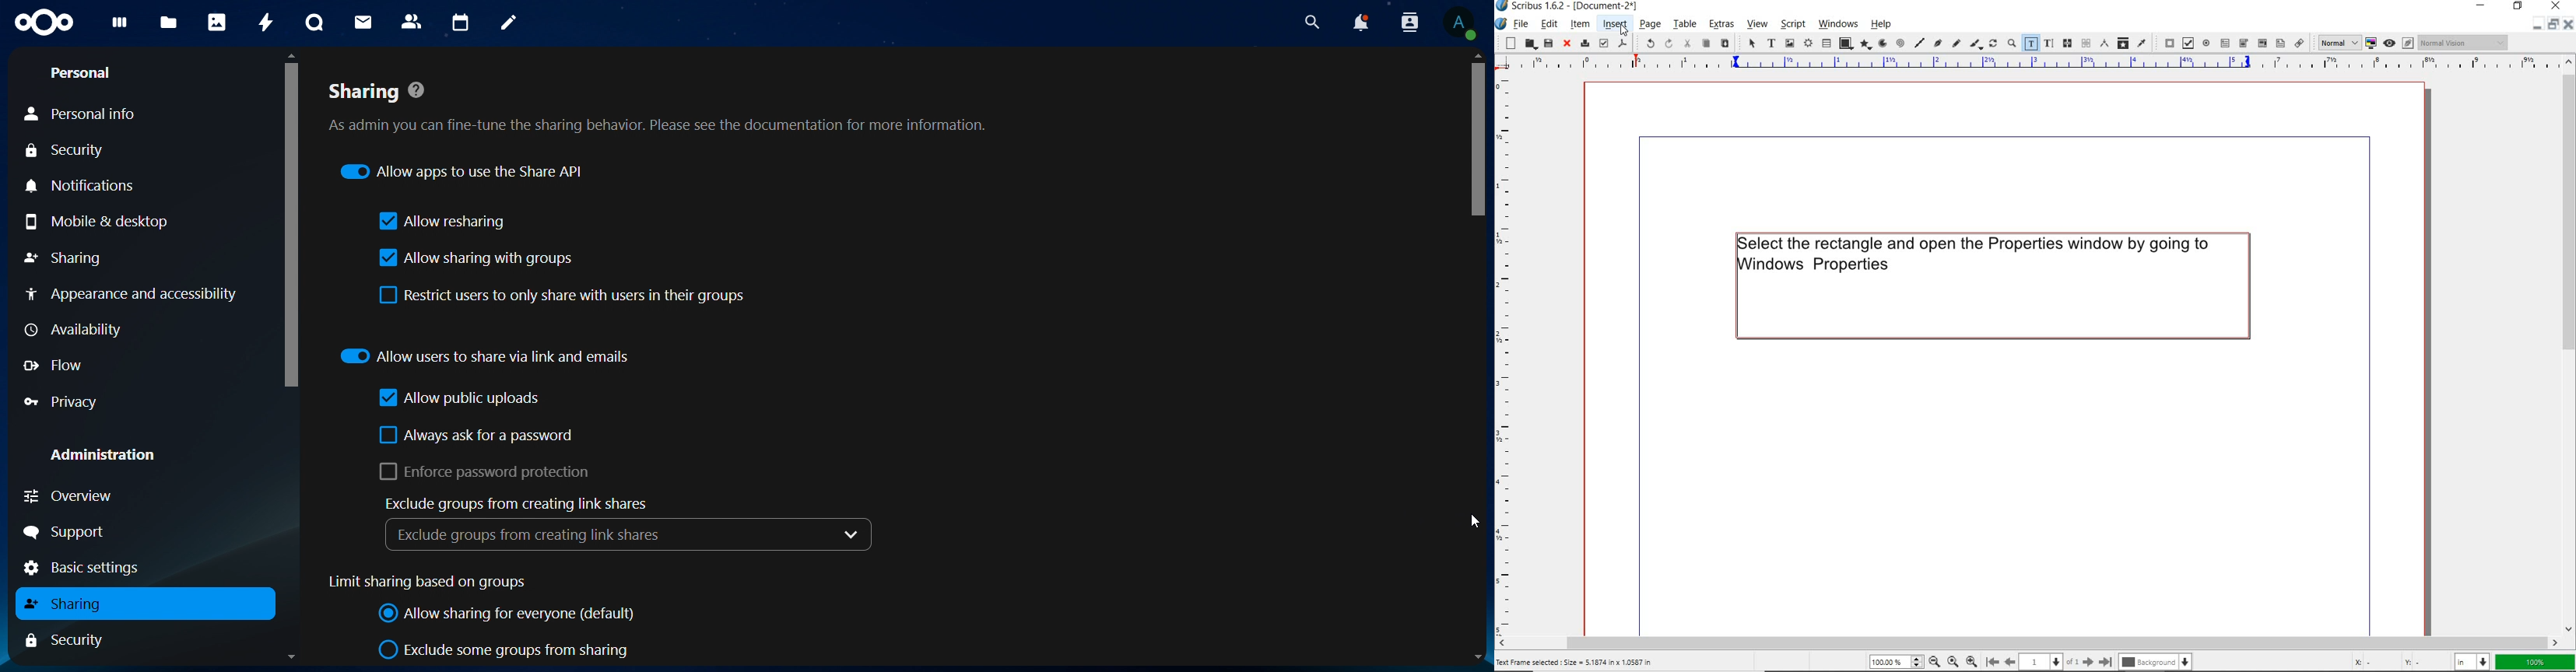 The width and height of the screenshot is (2576, 672). Describe the element at coordinates (630, 519) in the screenshot. I see `exclude groups from creating link shares` at that location.